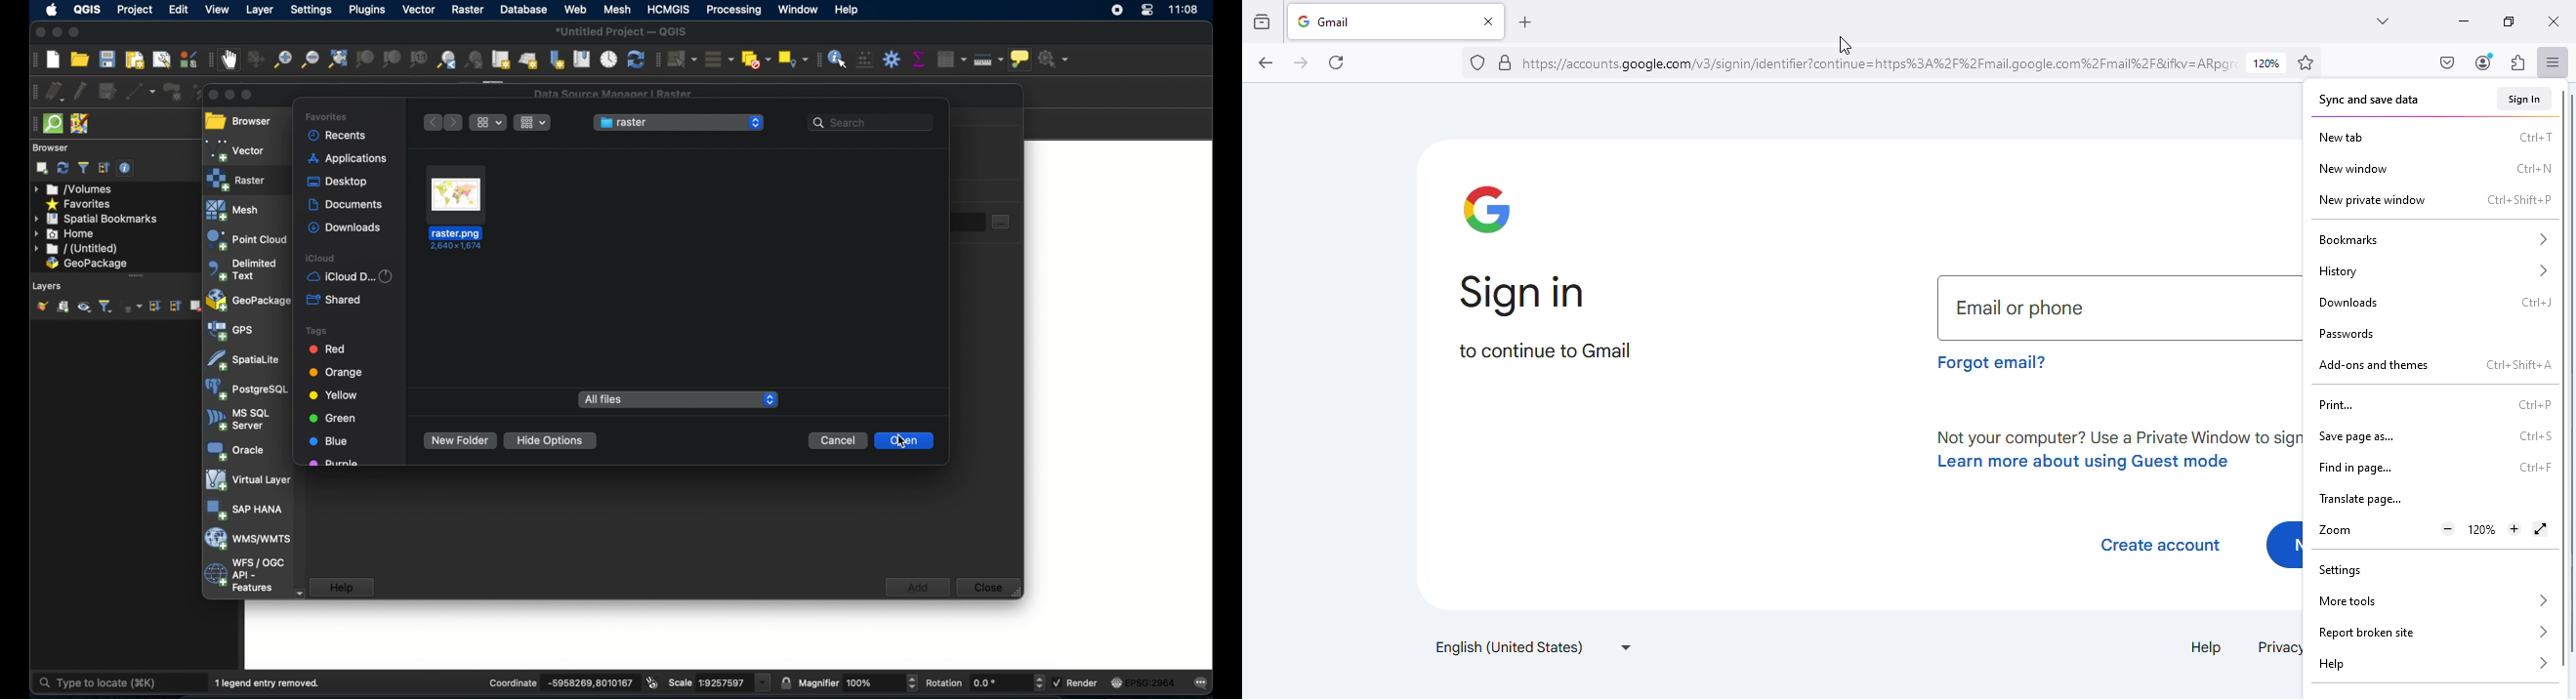  What do you see at coordinates (81, 59) in the screenshot?
I see `open project` at bounding box center [81, 59].